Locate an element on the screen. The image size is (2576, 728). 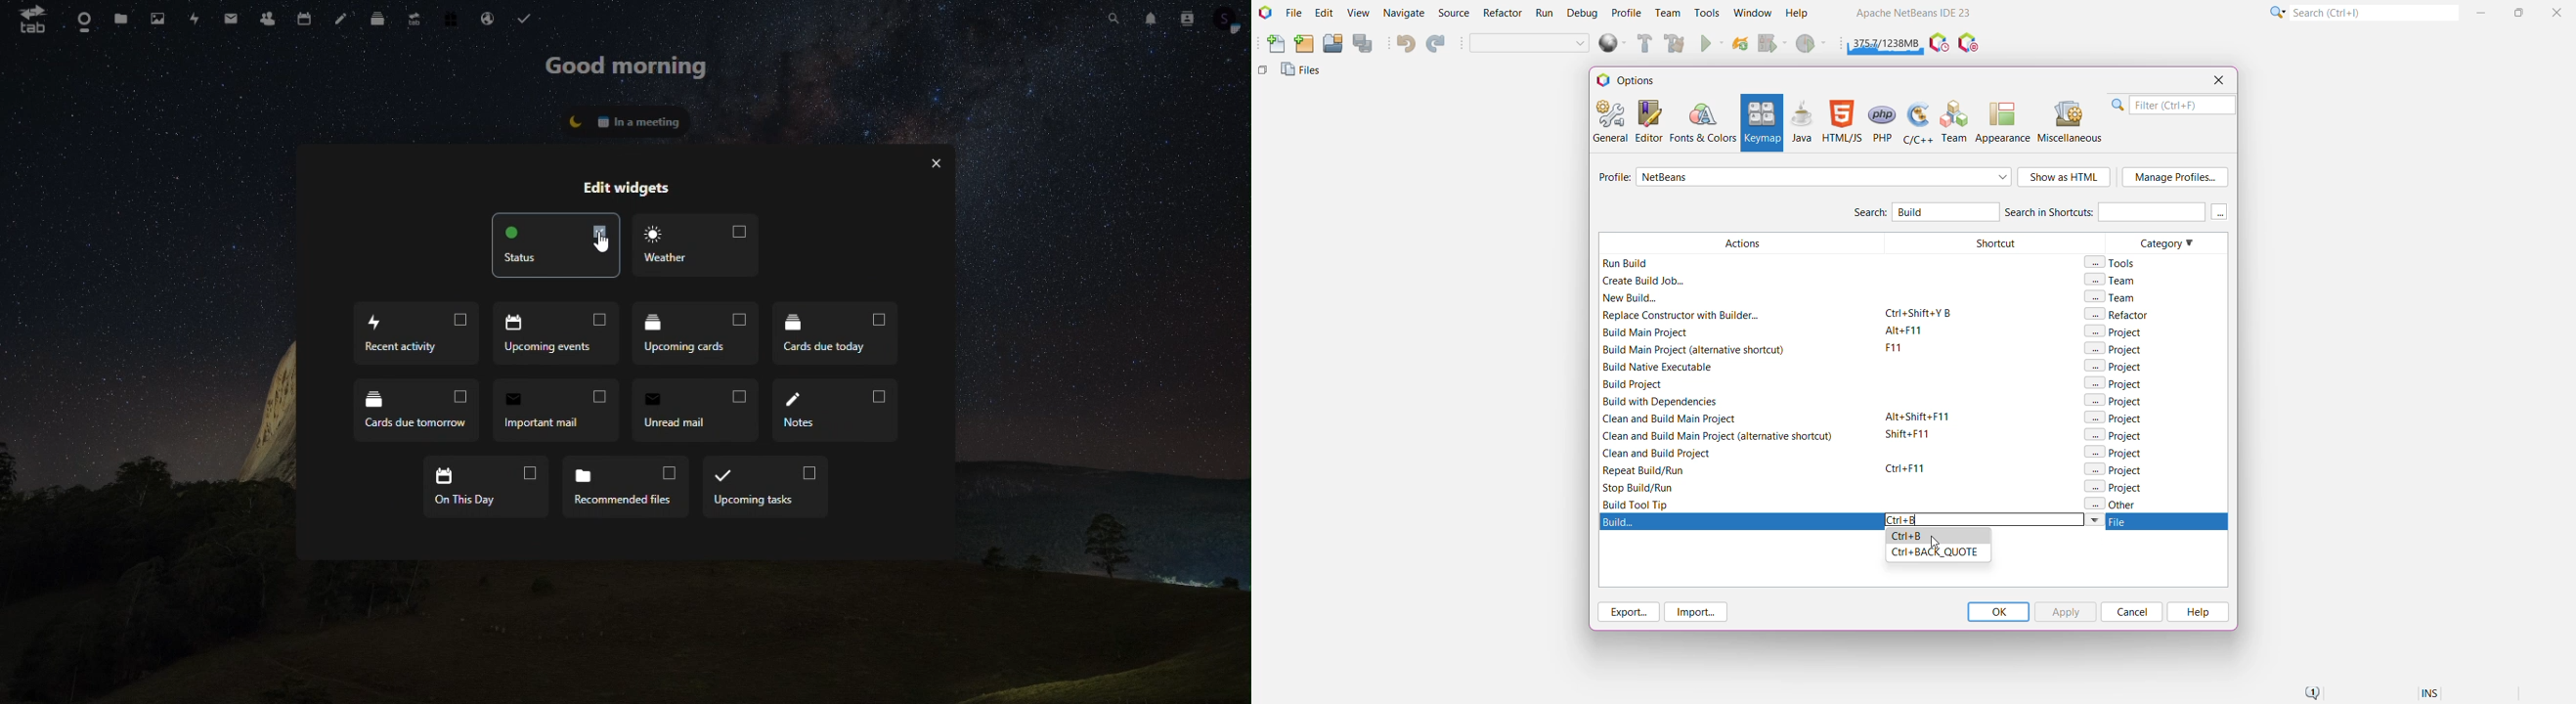
tasks is located at coordinates (528, 19).